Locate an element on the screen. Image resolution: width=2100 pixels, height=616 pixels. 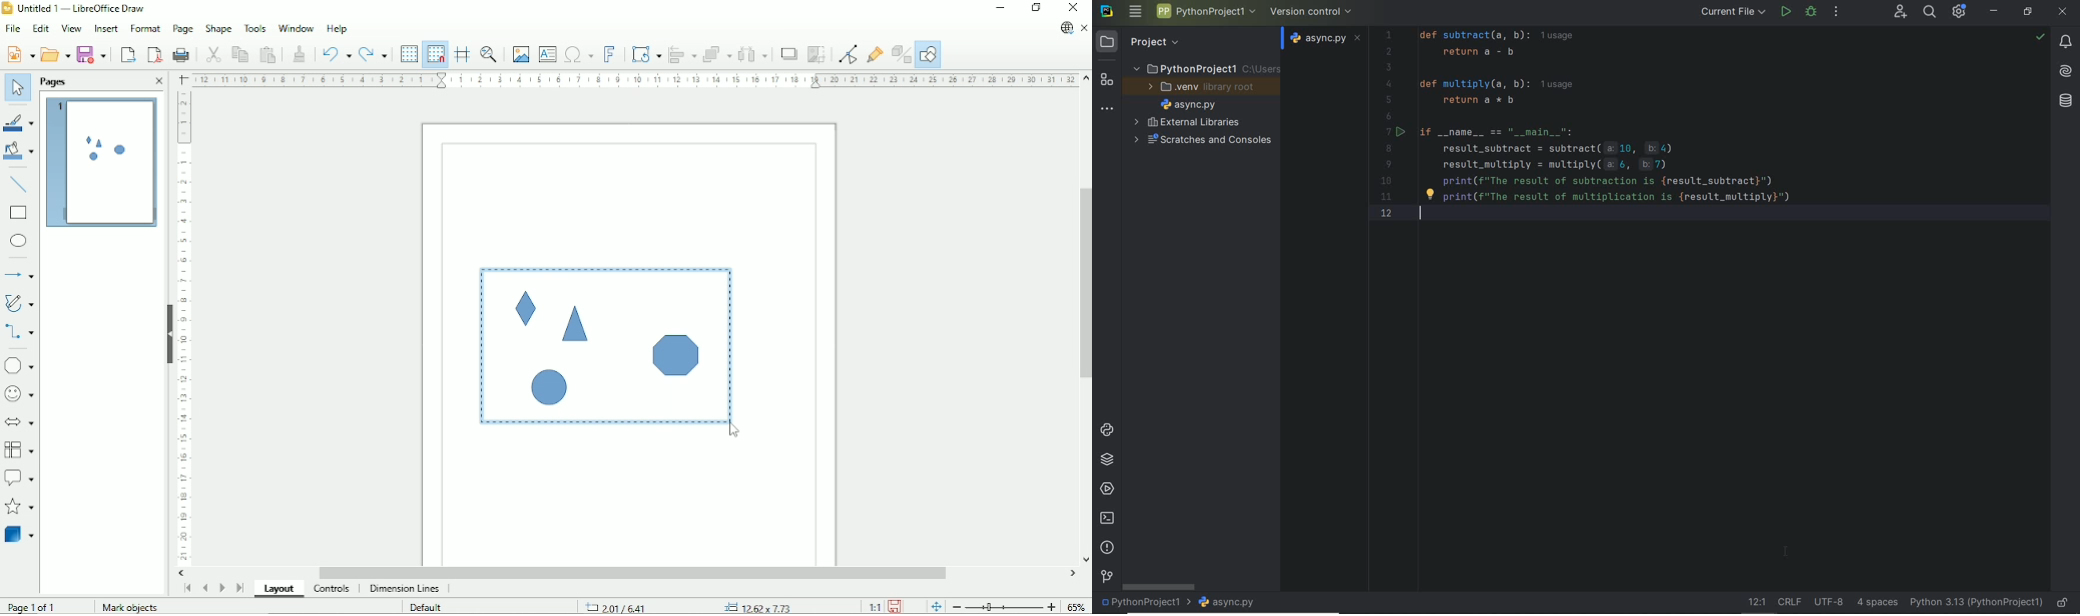
Connectors is located at coordinates (20, 333).